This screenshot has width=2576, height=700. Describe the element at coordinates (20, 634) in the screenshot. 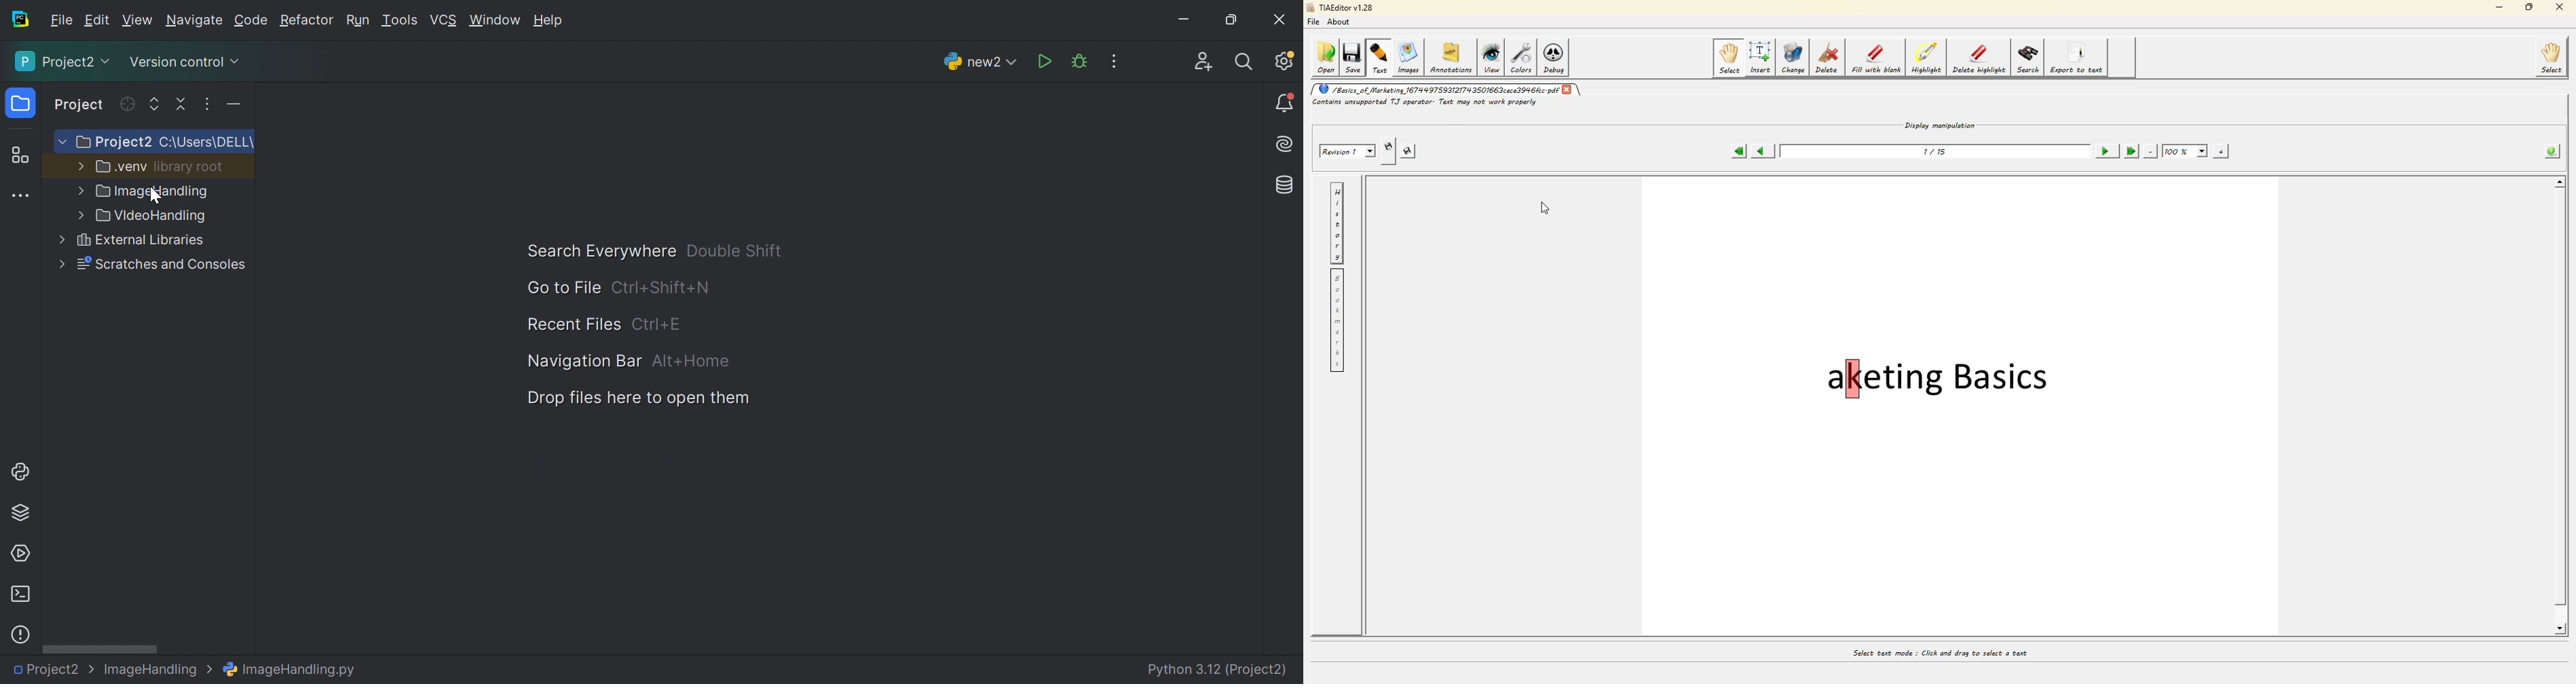

I see `Problems` at that location.